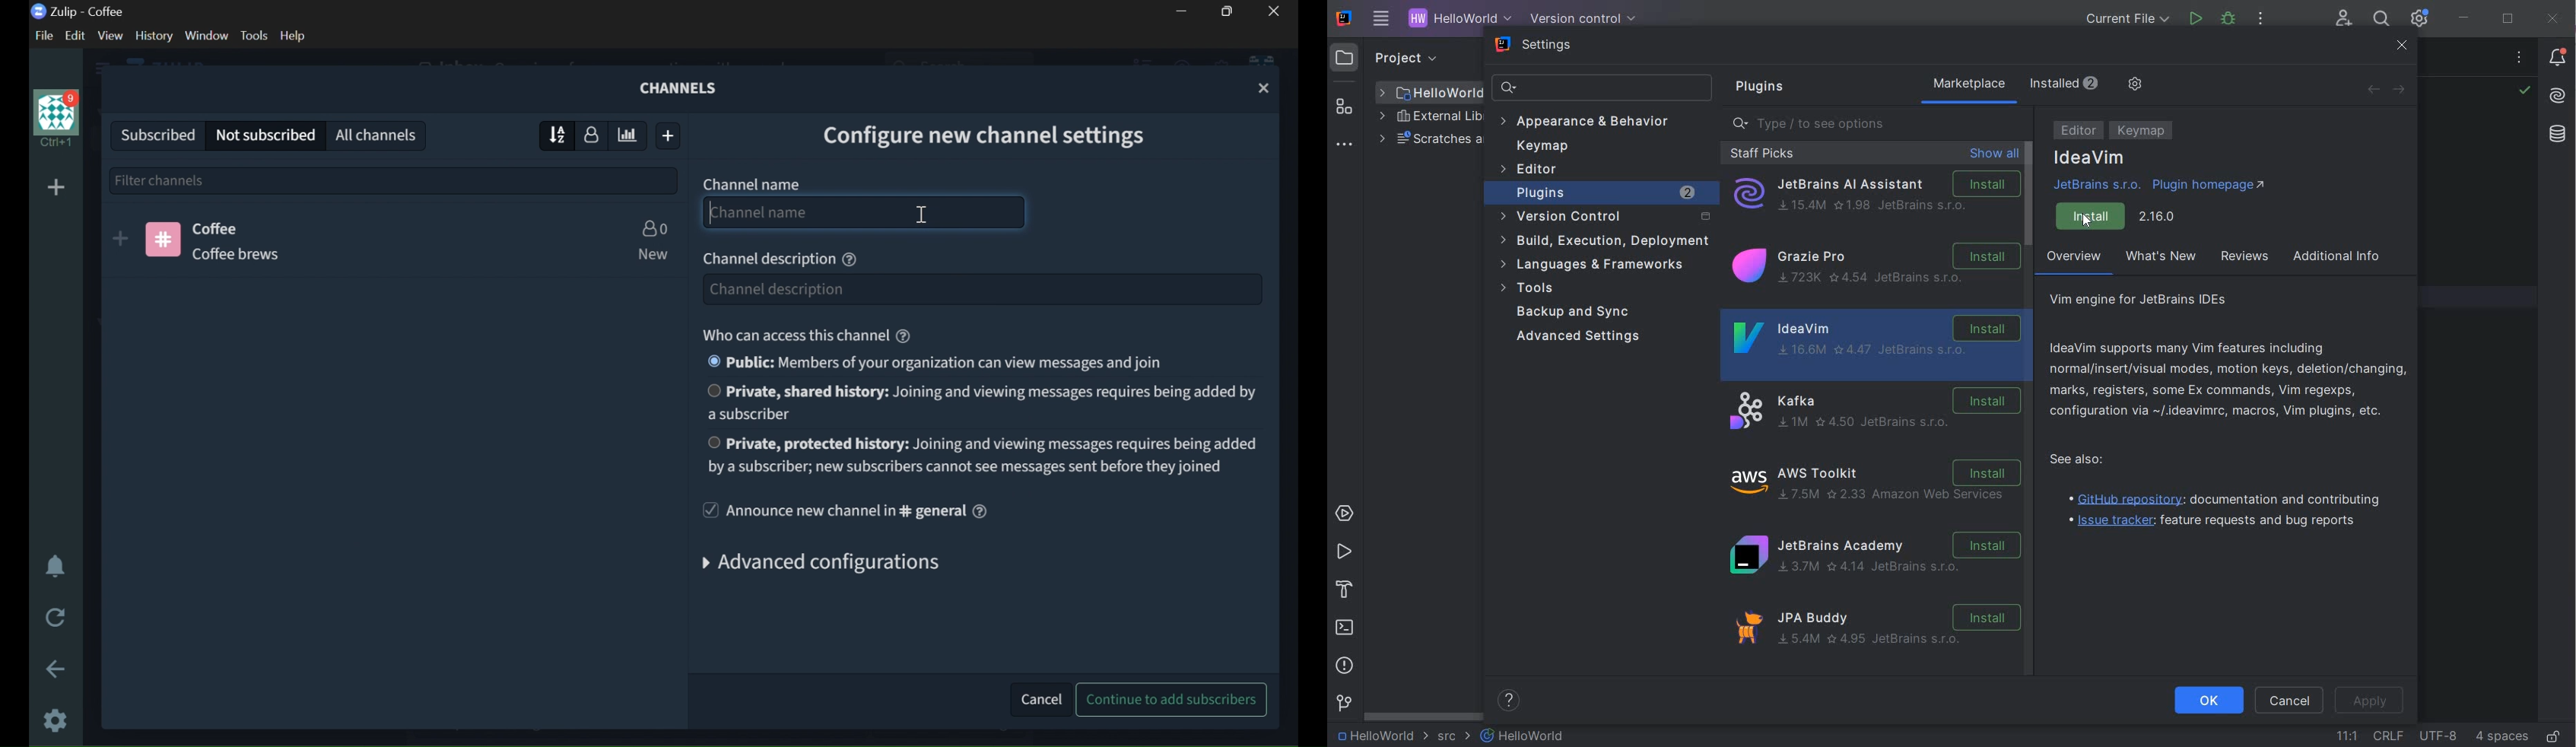 Image resolution: width=2576 pixels, height=756 pixels. What do you see at coordinates (981, 289) in the screenshot?
I see `add CHANNEL DESCRIPTION` at bounding box center [981, 289].